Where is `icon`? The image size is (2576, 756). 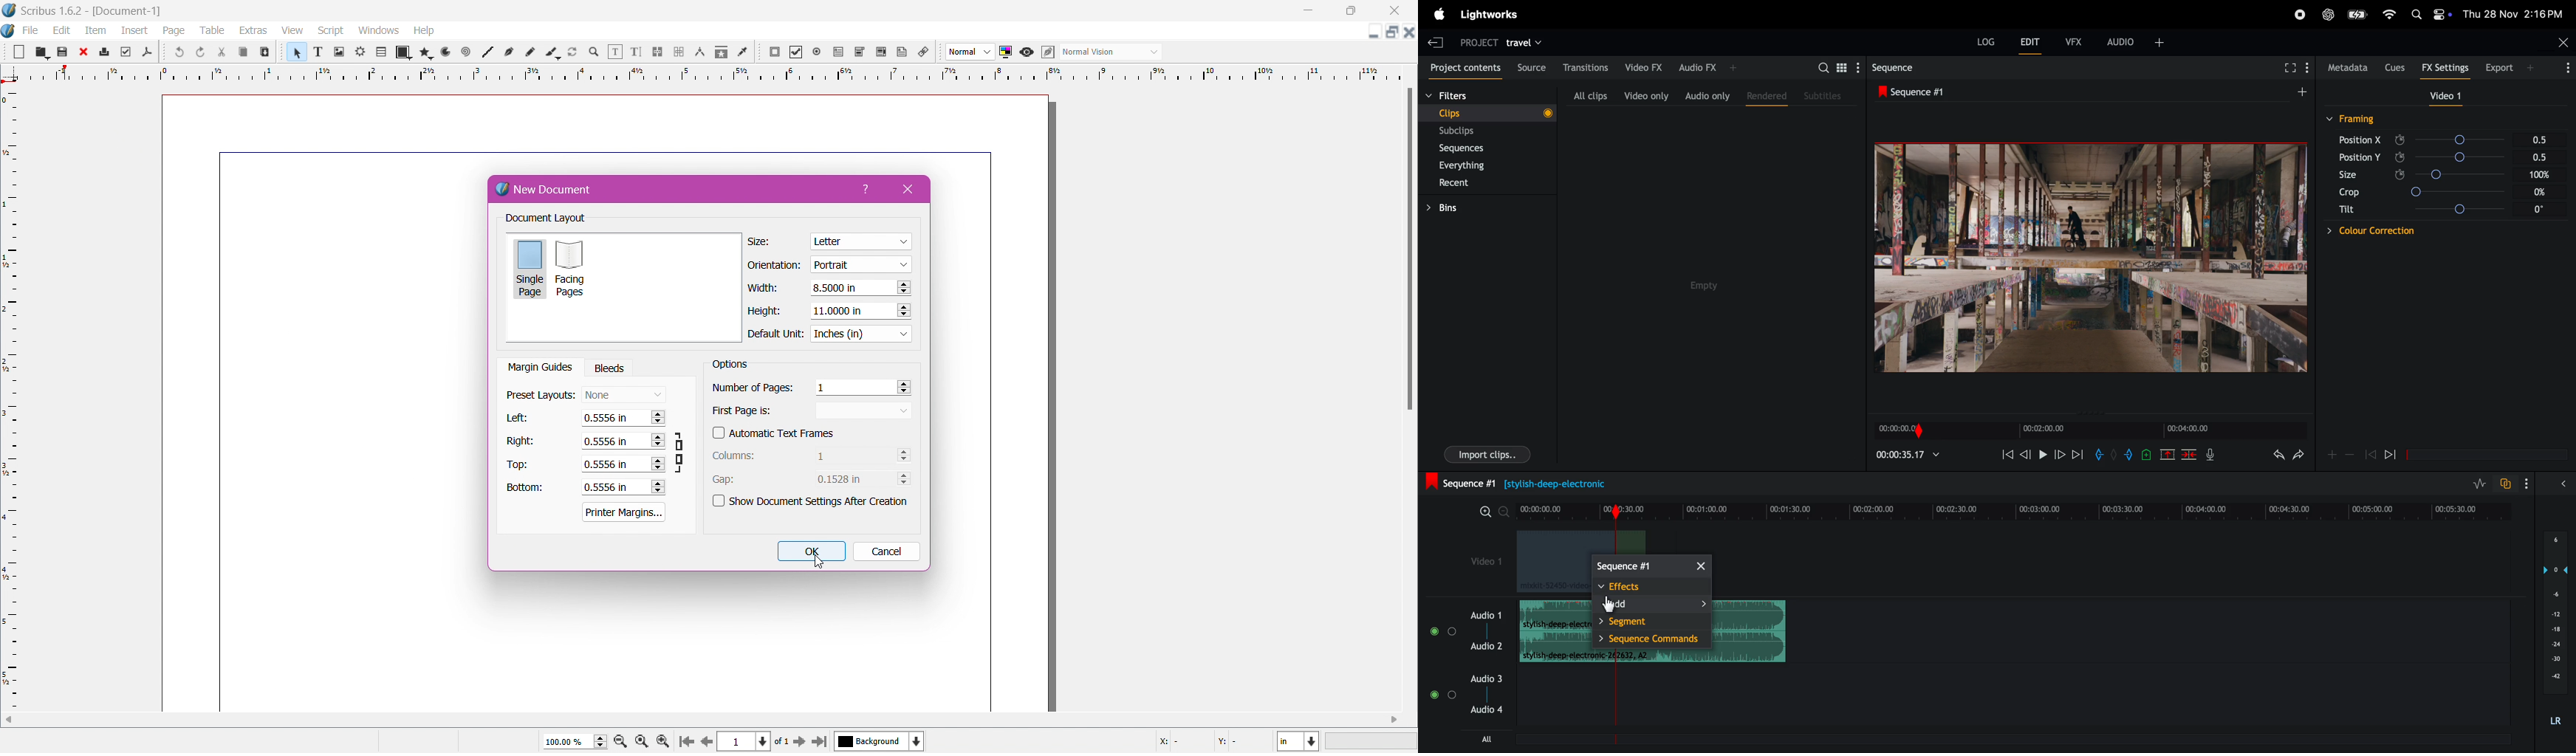 icon is located at coordinates (486, 53).